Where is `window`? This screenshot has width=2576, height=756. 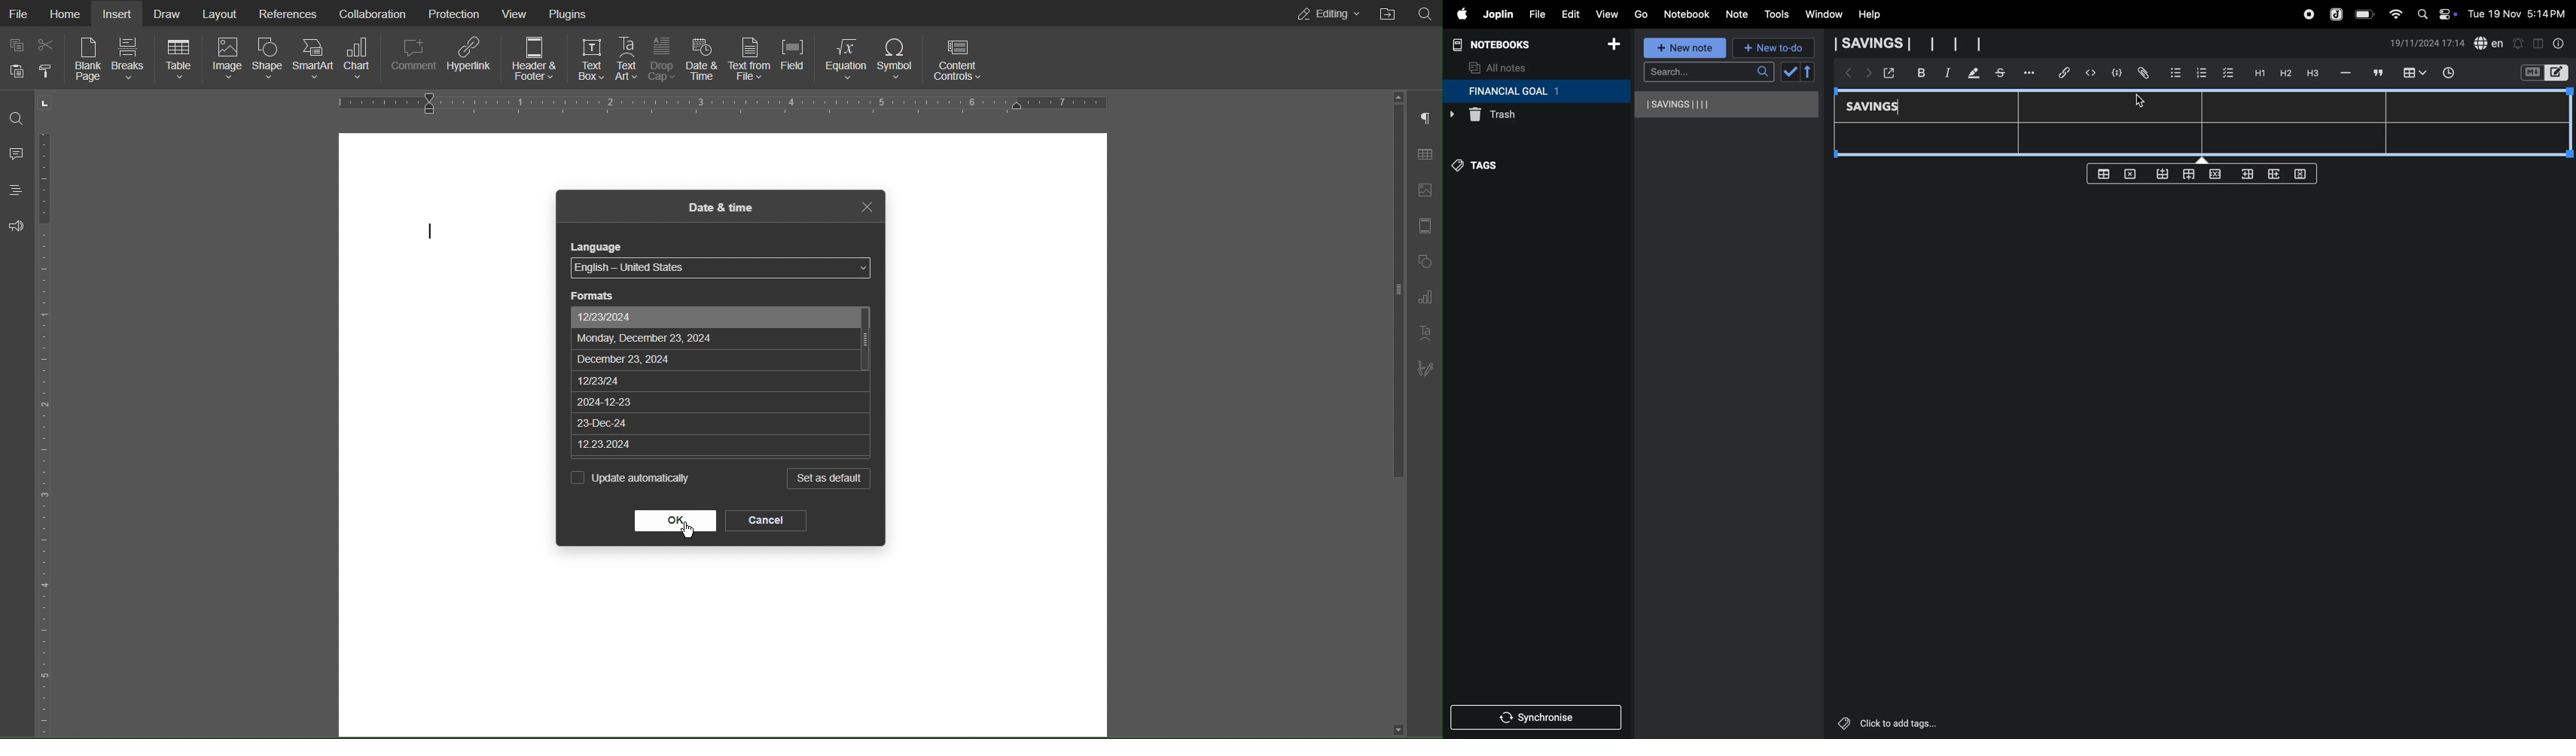 window is located at coordinates (1823, 15).